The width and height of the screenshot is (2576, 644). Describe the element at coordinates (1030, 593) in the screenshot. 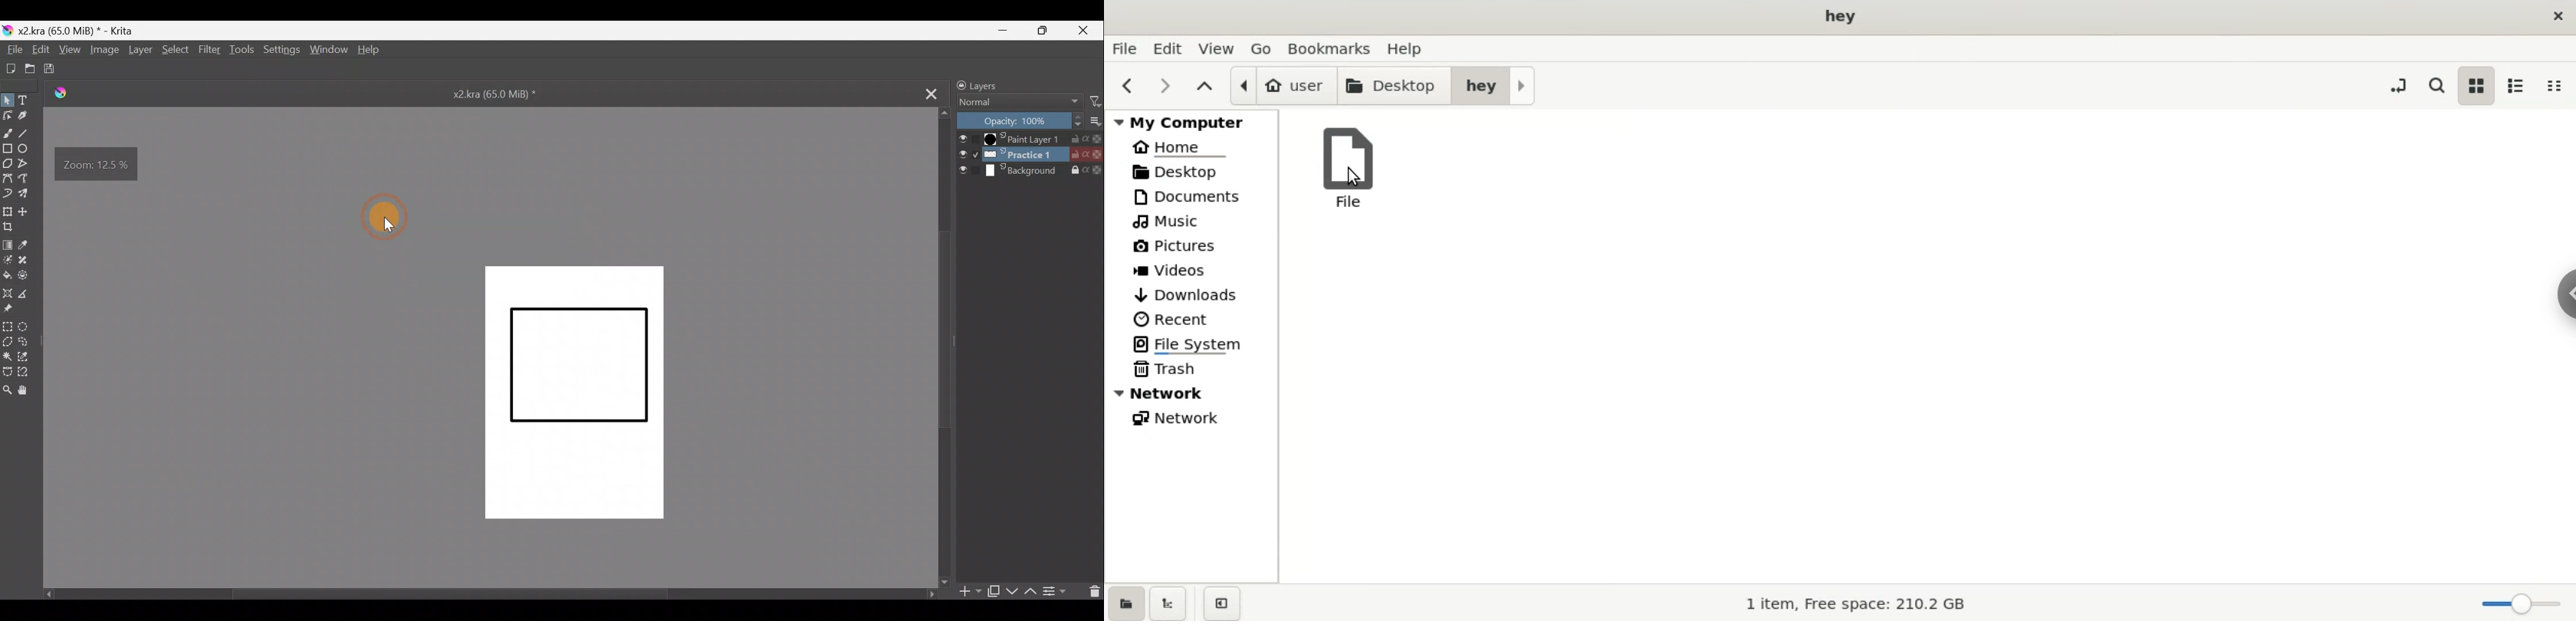

I see `Move layer/mask up` at that location.